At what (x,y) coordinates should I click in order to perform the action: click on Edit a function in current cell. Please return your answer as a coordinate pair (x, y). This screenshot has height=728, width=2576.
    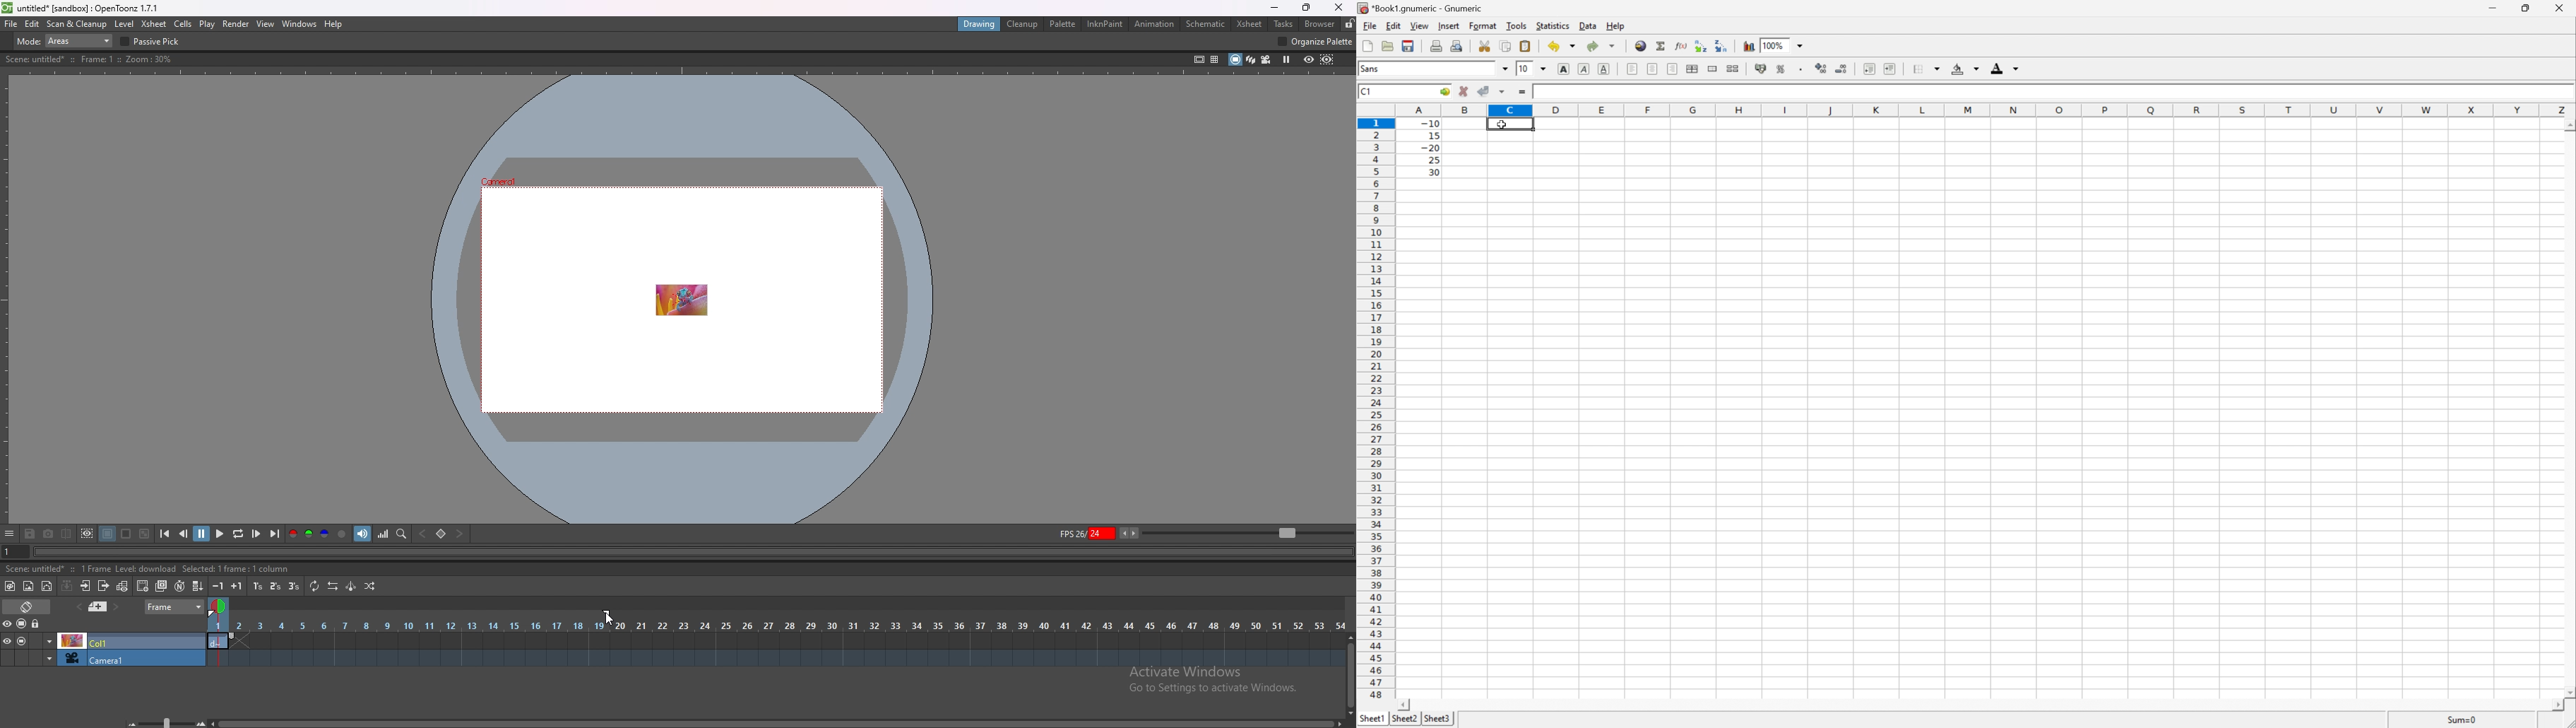
    Looking at the image, I should click on (1681, 45).